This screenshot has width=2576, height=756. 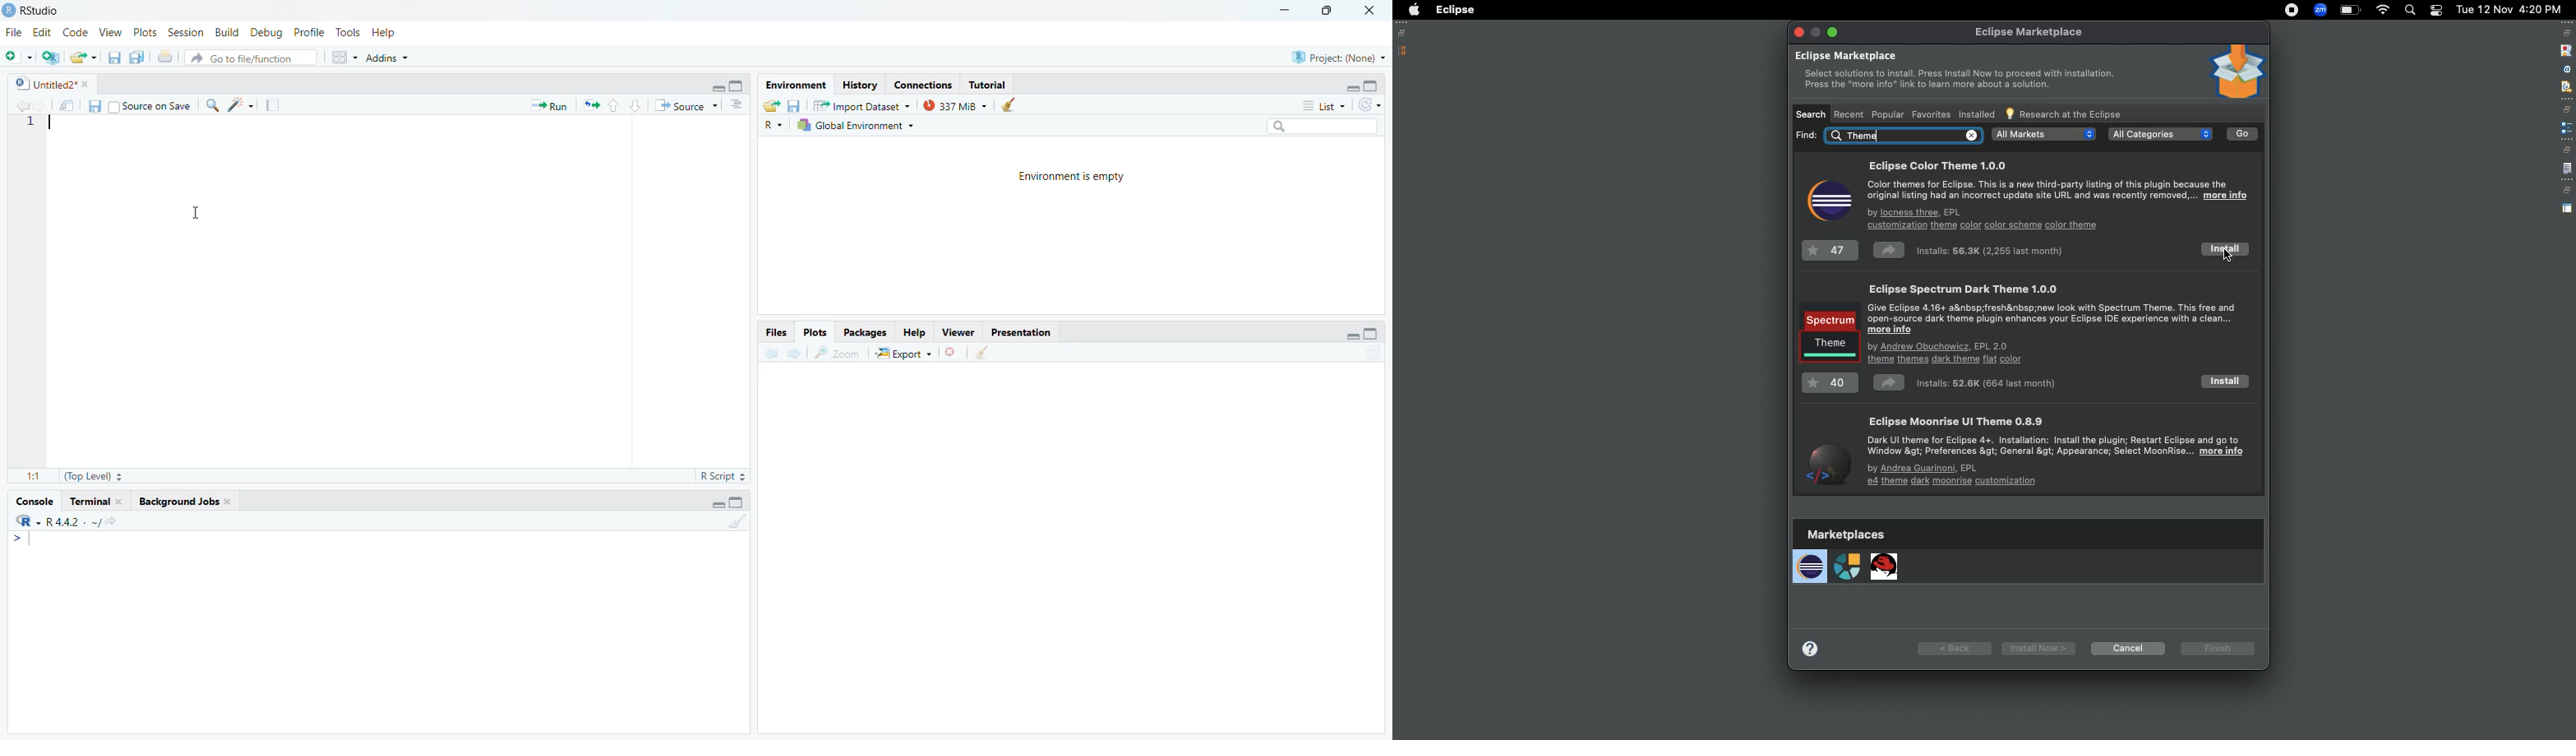 What do you see at coordinates (793, 85) in the screenshot?
I see `Environment` at bounding box center [793, 85].